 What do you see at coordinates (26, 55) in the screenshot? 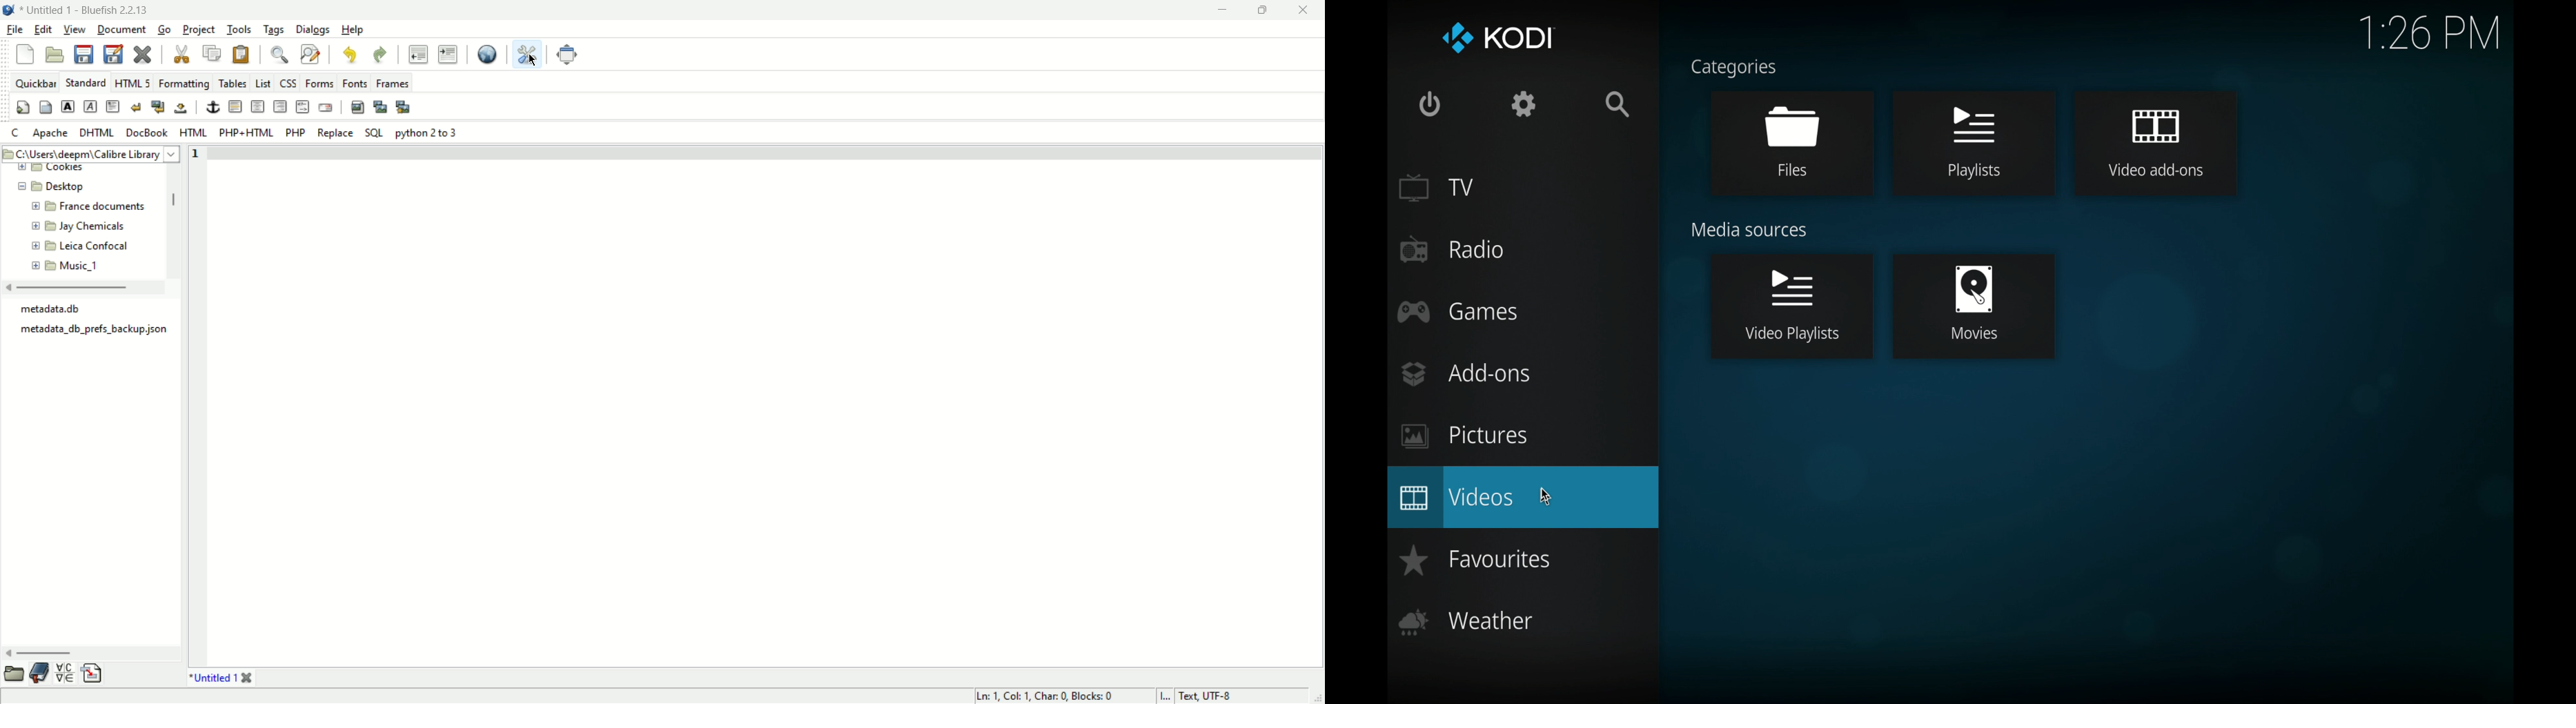
I see `new file` at bounding box center [26, 55].